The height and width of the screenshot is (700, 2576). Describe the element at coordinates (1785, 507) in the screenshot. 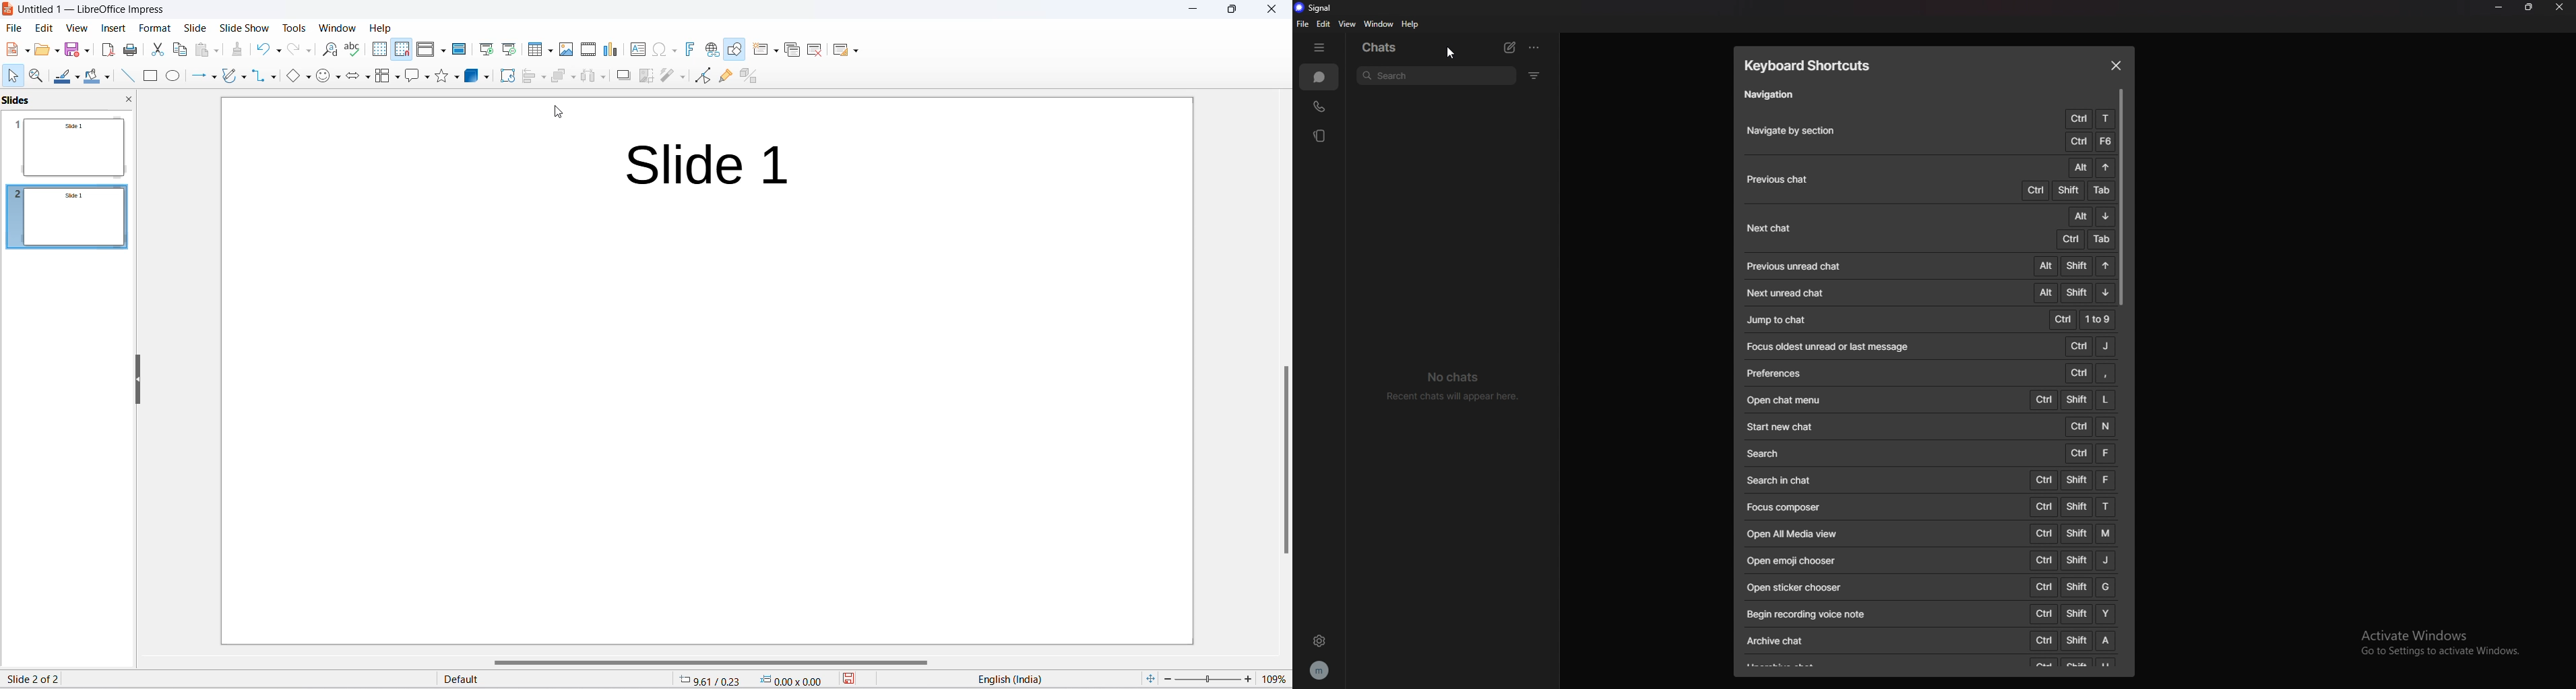

I see `focus composer` at that location.